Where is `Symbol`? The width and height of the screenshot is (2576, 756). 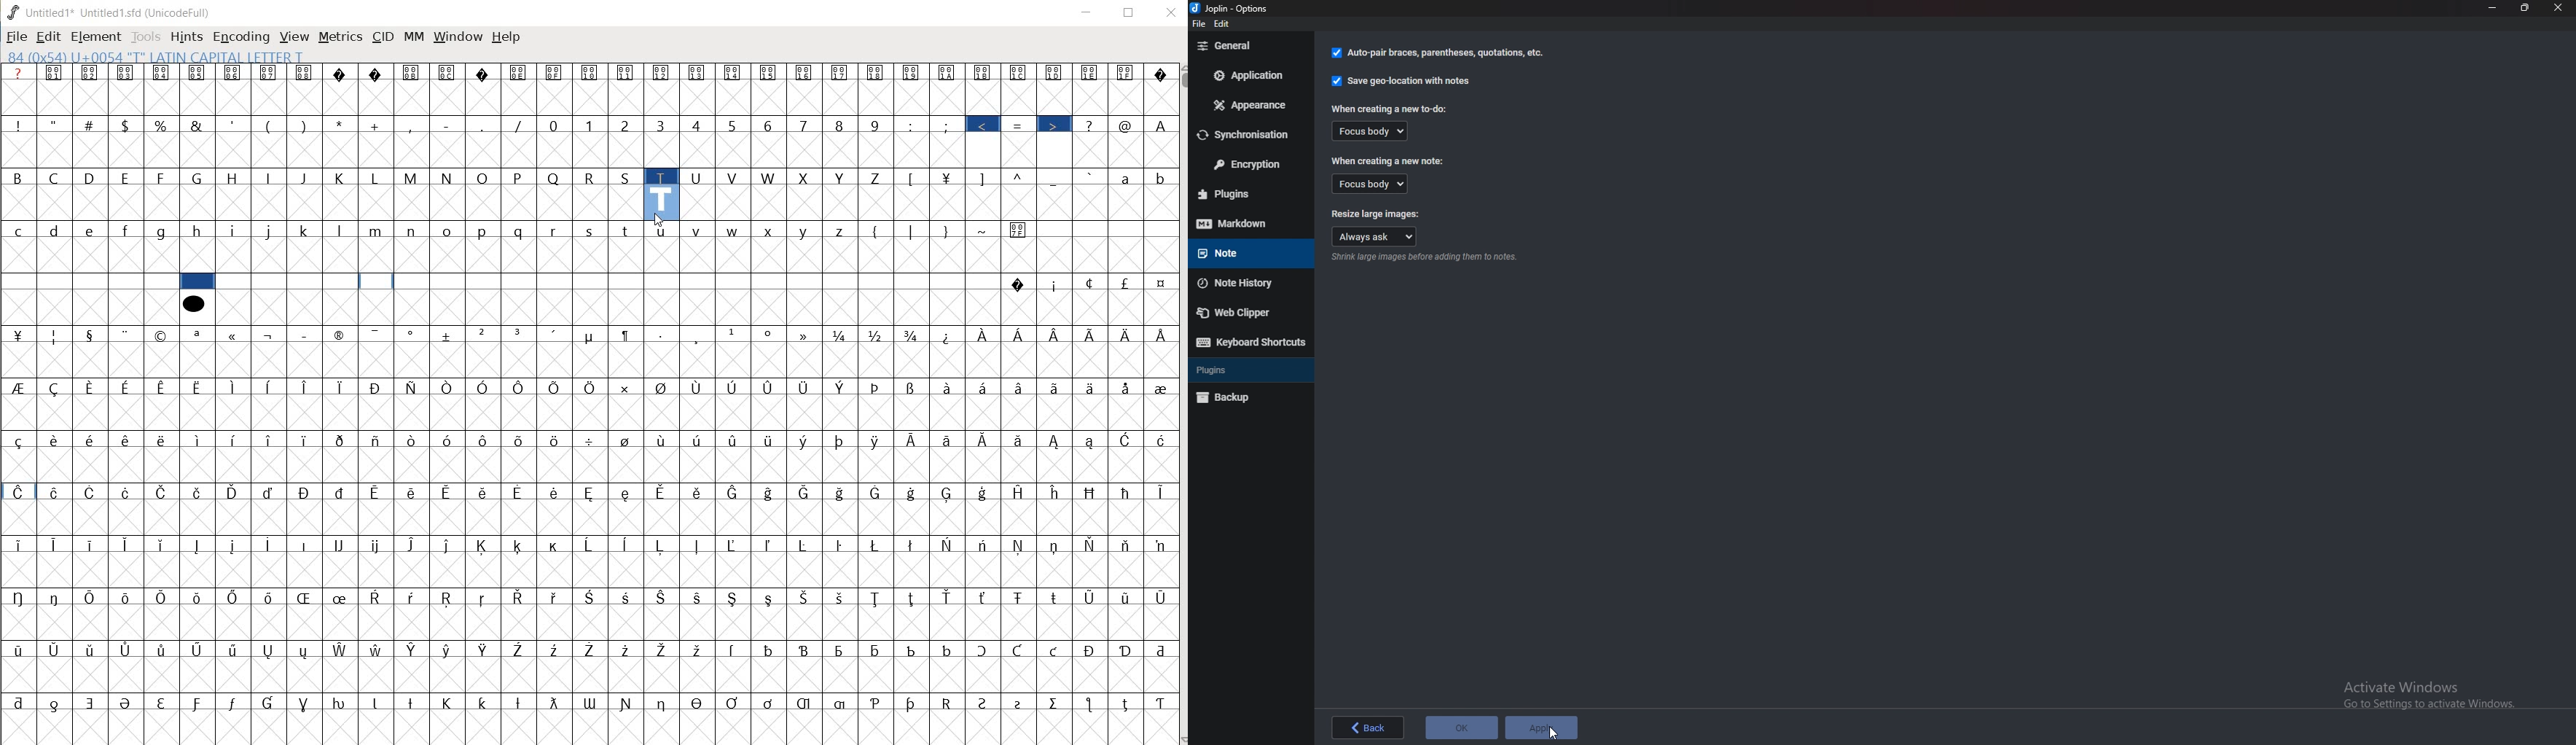 Symbol is located at coordinates (1127, 492).